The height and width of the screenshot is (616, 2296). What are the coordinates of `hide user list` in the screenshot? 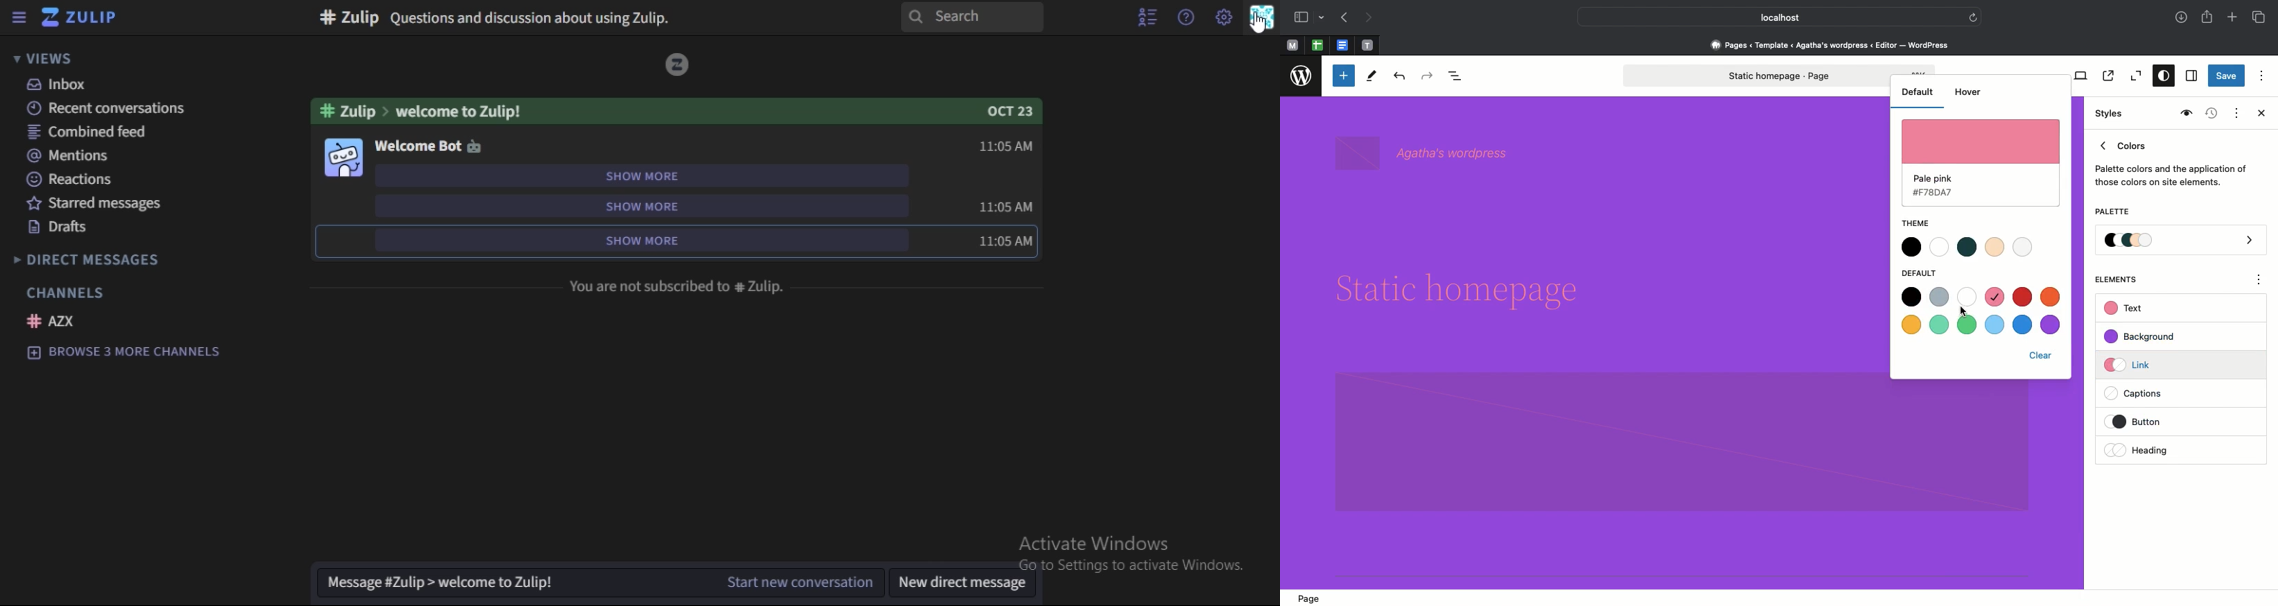 It's located at (1144, 17).